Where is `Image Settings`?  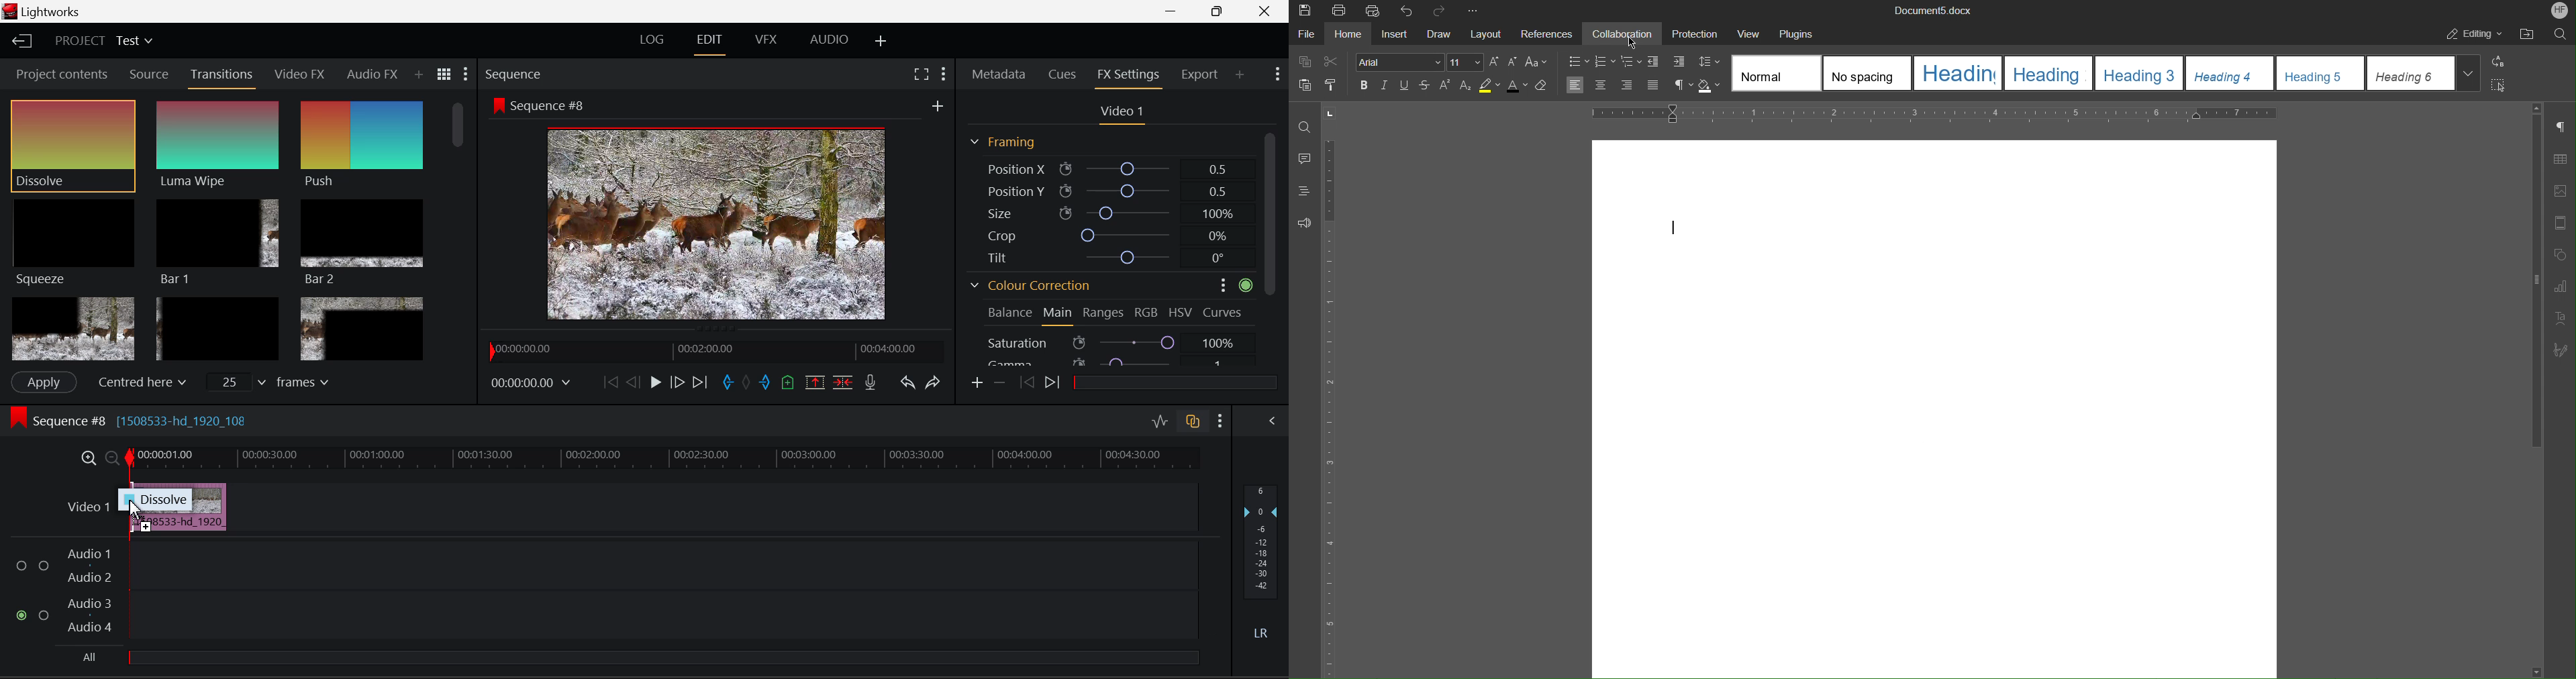 Image Settings is located at coordinates (2557, 194).